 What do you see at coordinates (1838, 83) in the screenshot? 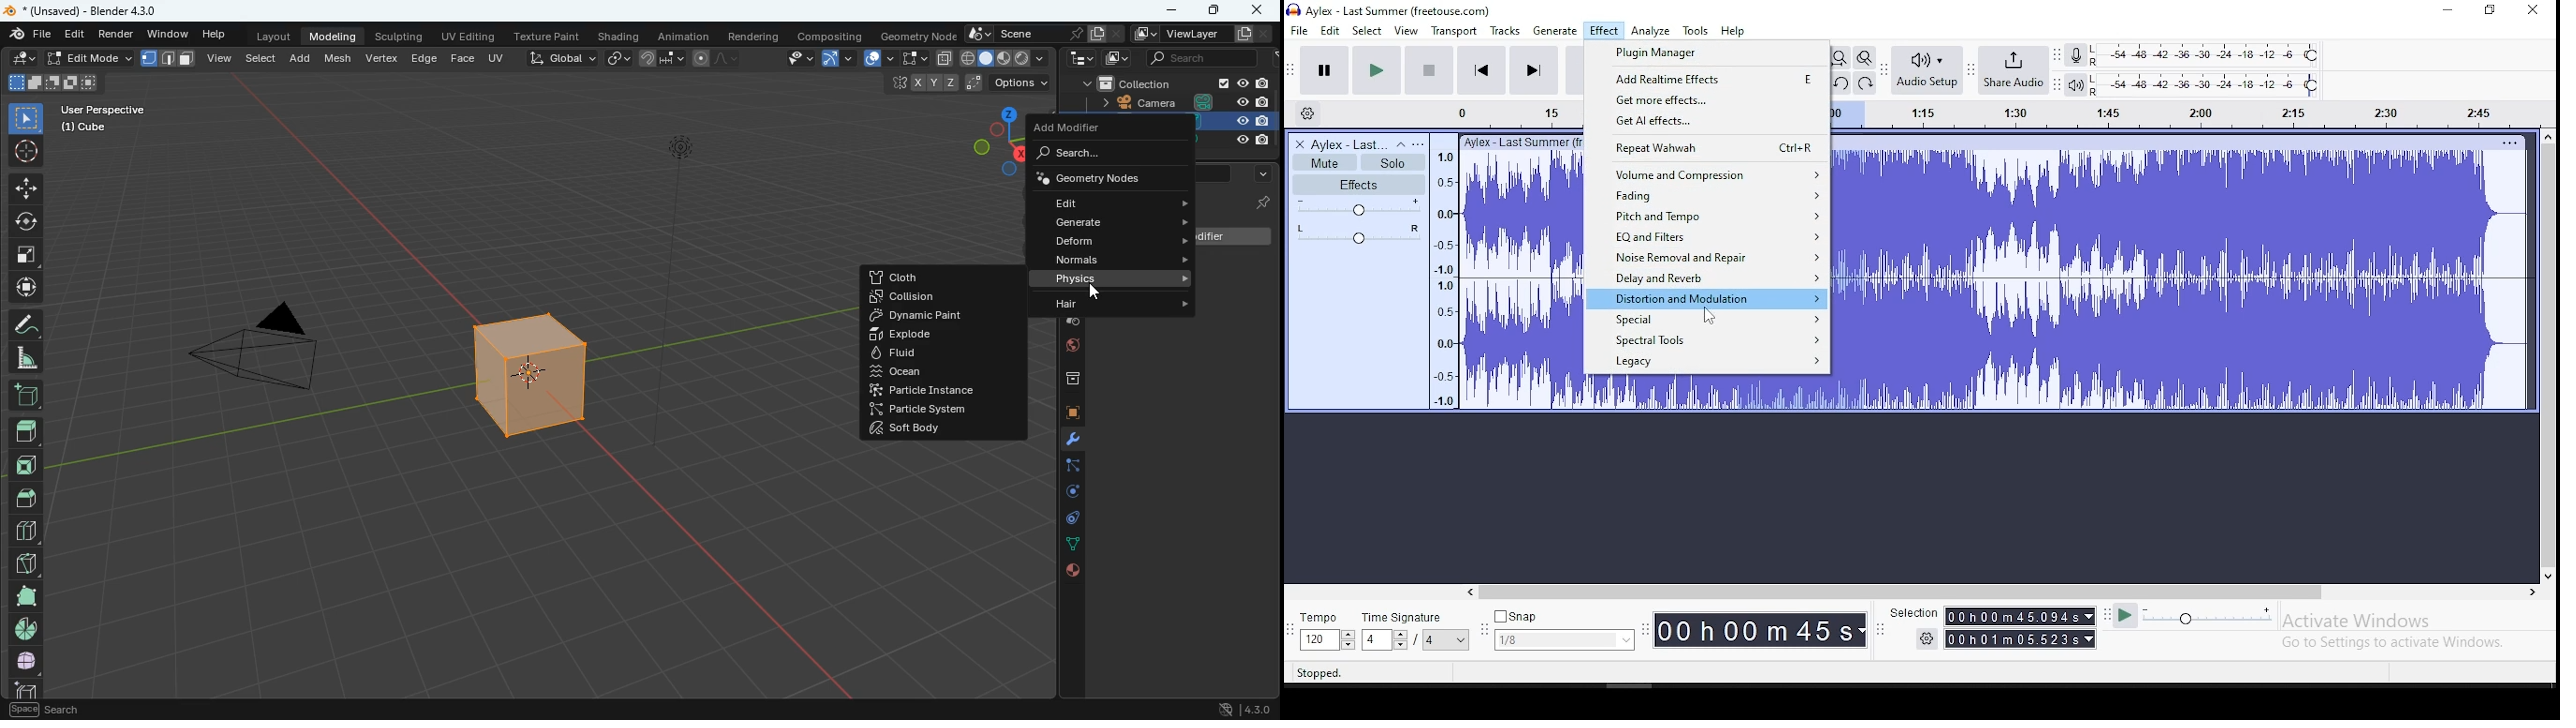
I see `undo` at bounding box center [1838, 83].